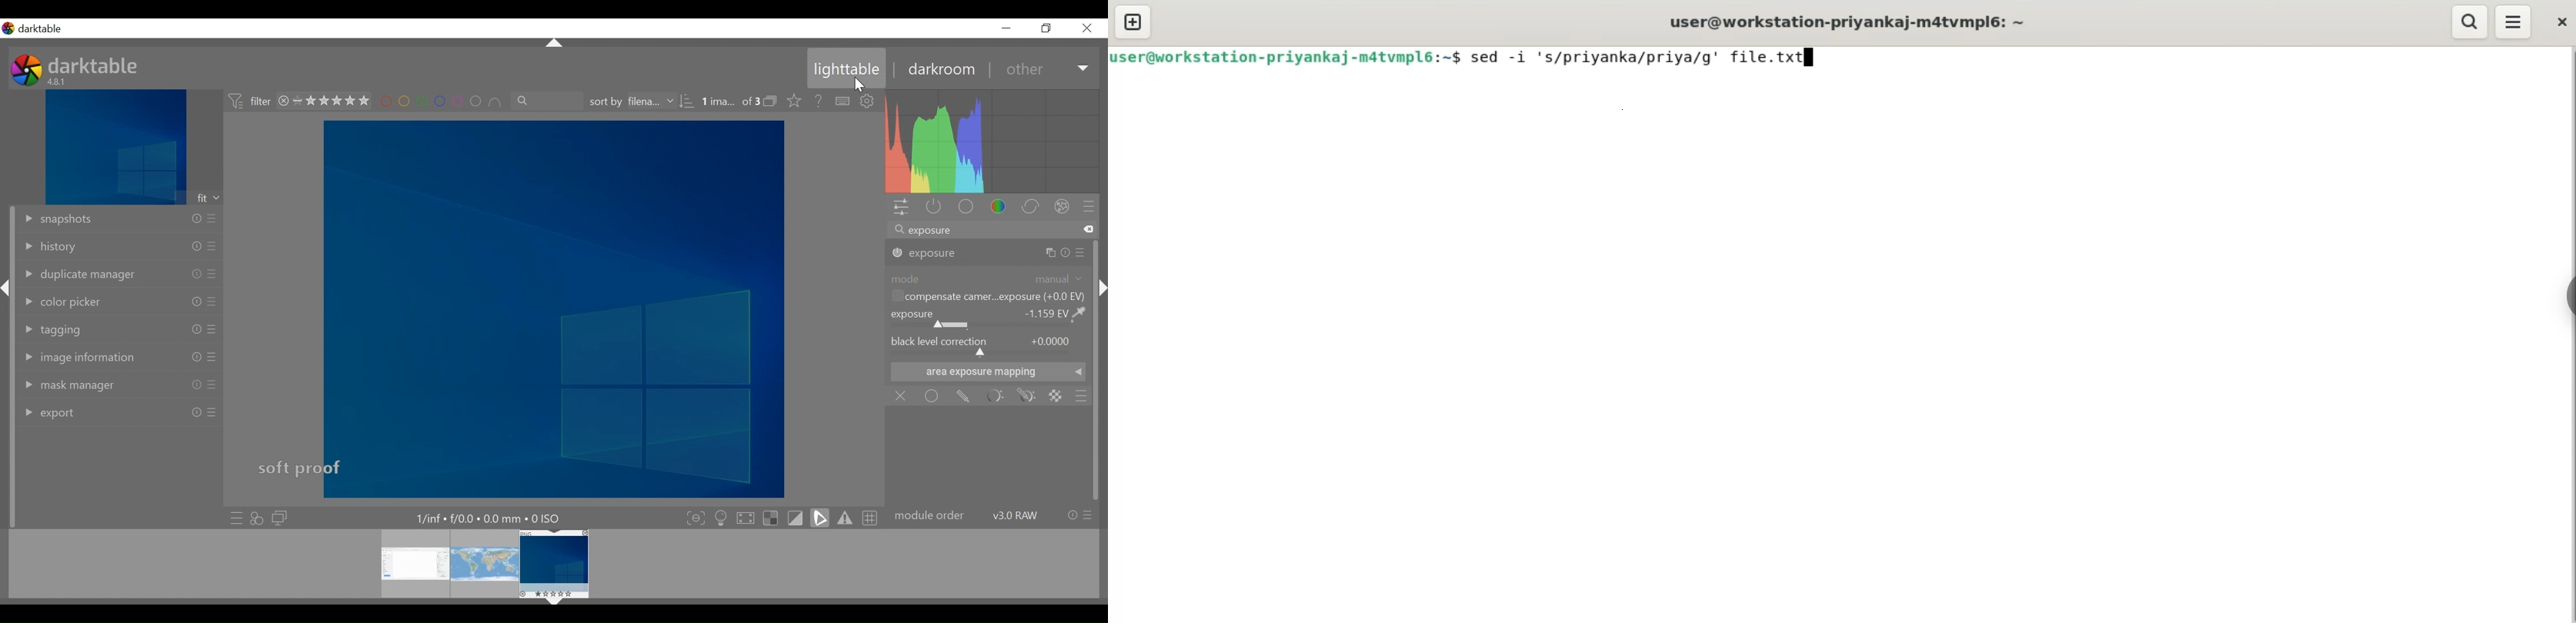 This screenshot has width=2576, height=644. What do you see at coordinates (1084, 69) in the screenshot?
I see `Expand` at bounding box center [1084, 69].